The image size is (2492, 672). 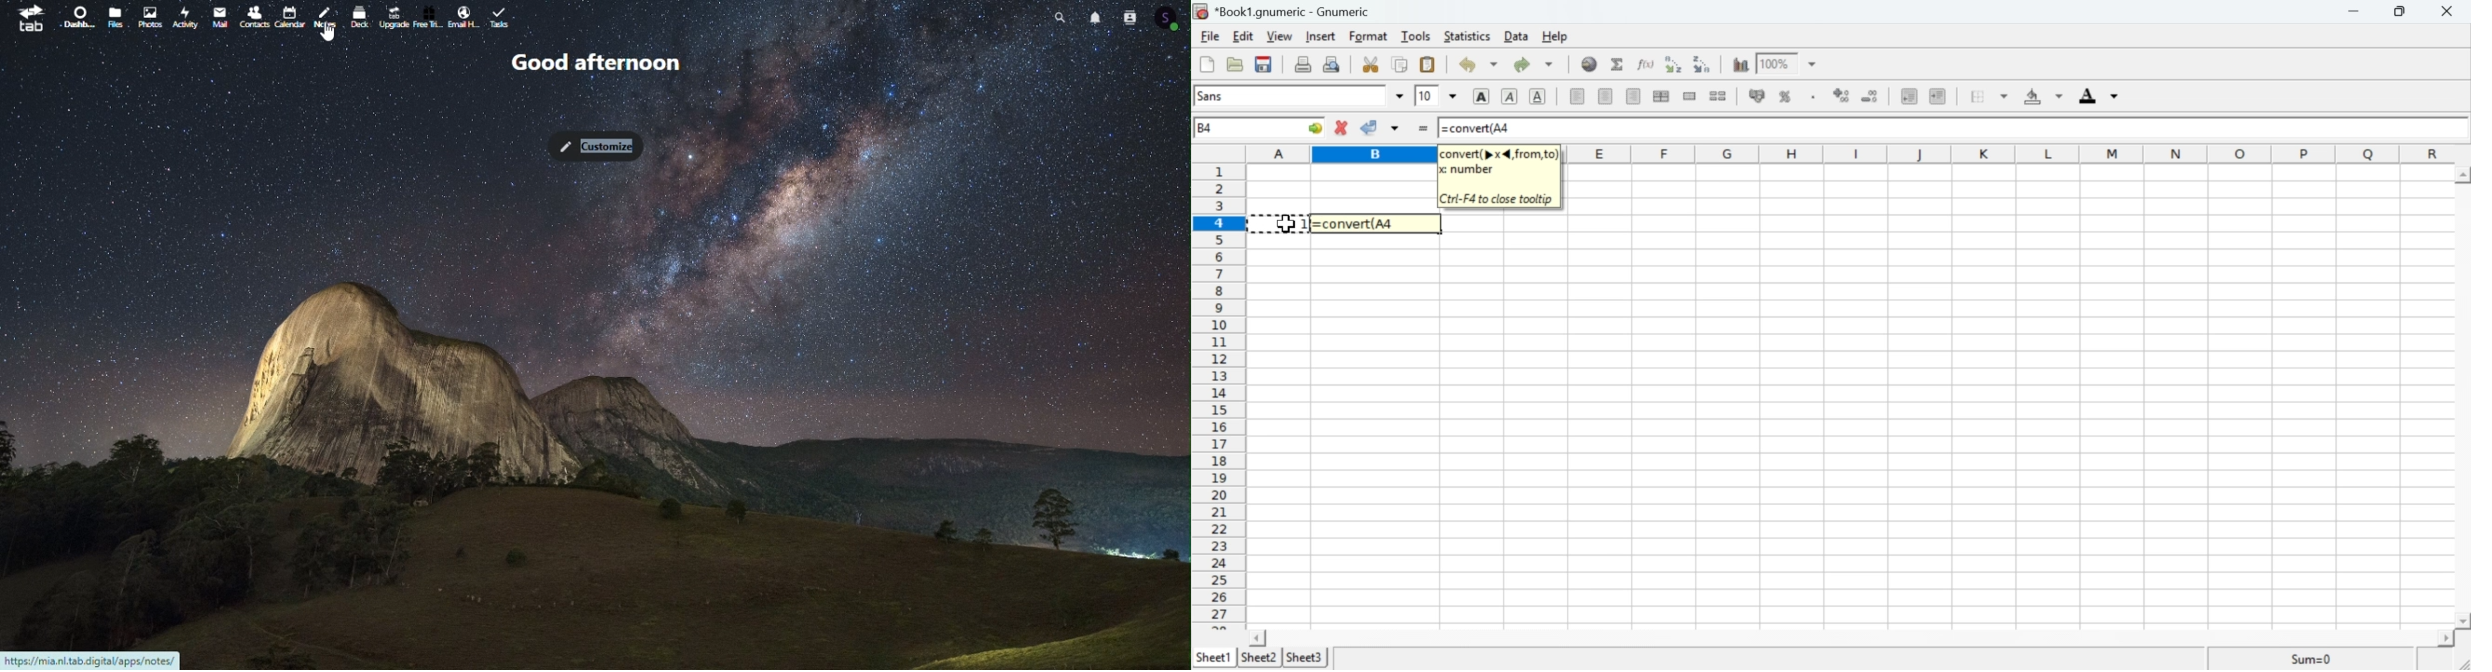 I want to click on Data, so click(x=1518, y=37).